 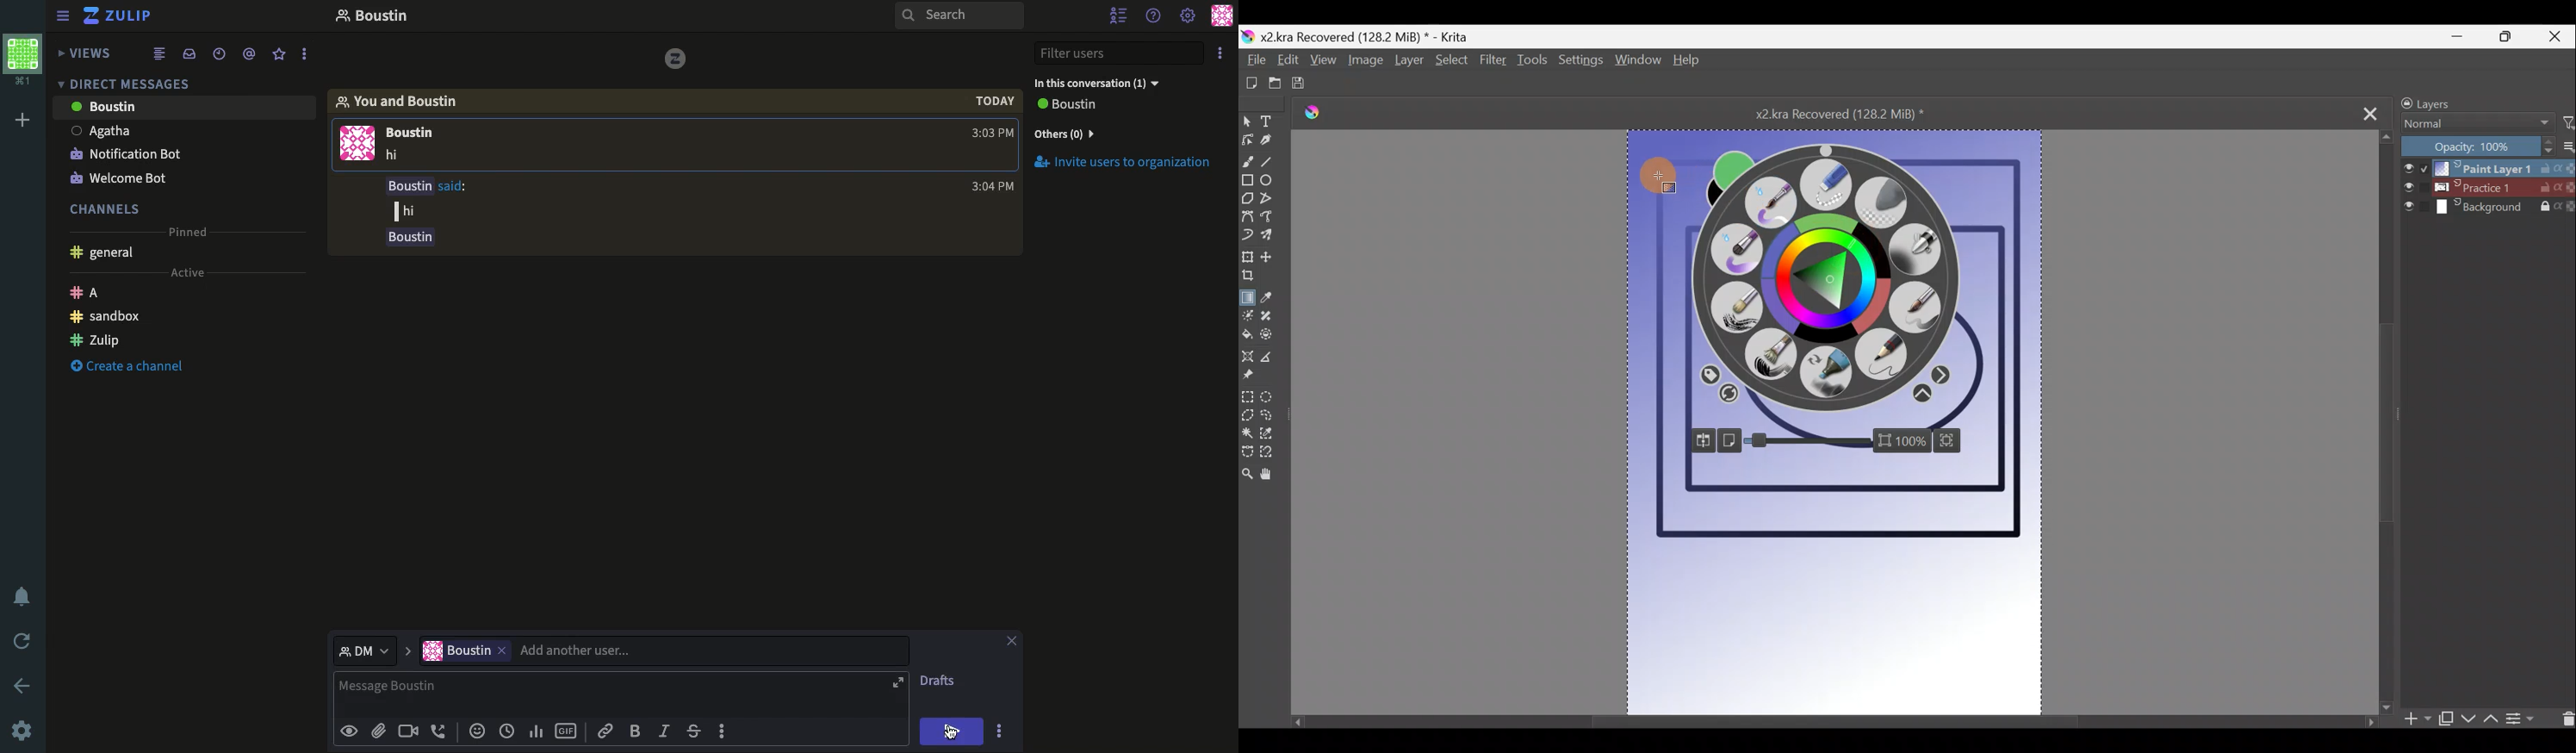 I want to click on Add, so click(x=19, y=121).